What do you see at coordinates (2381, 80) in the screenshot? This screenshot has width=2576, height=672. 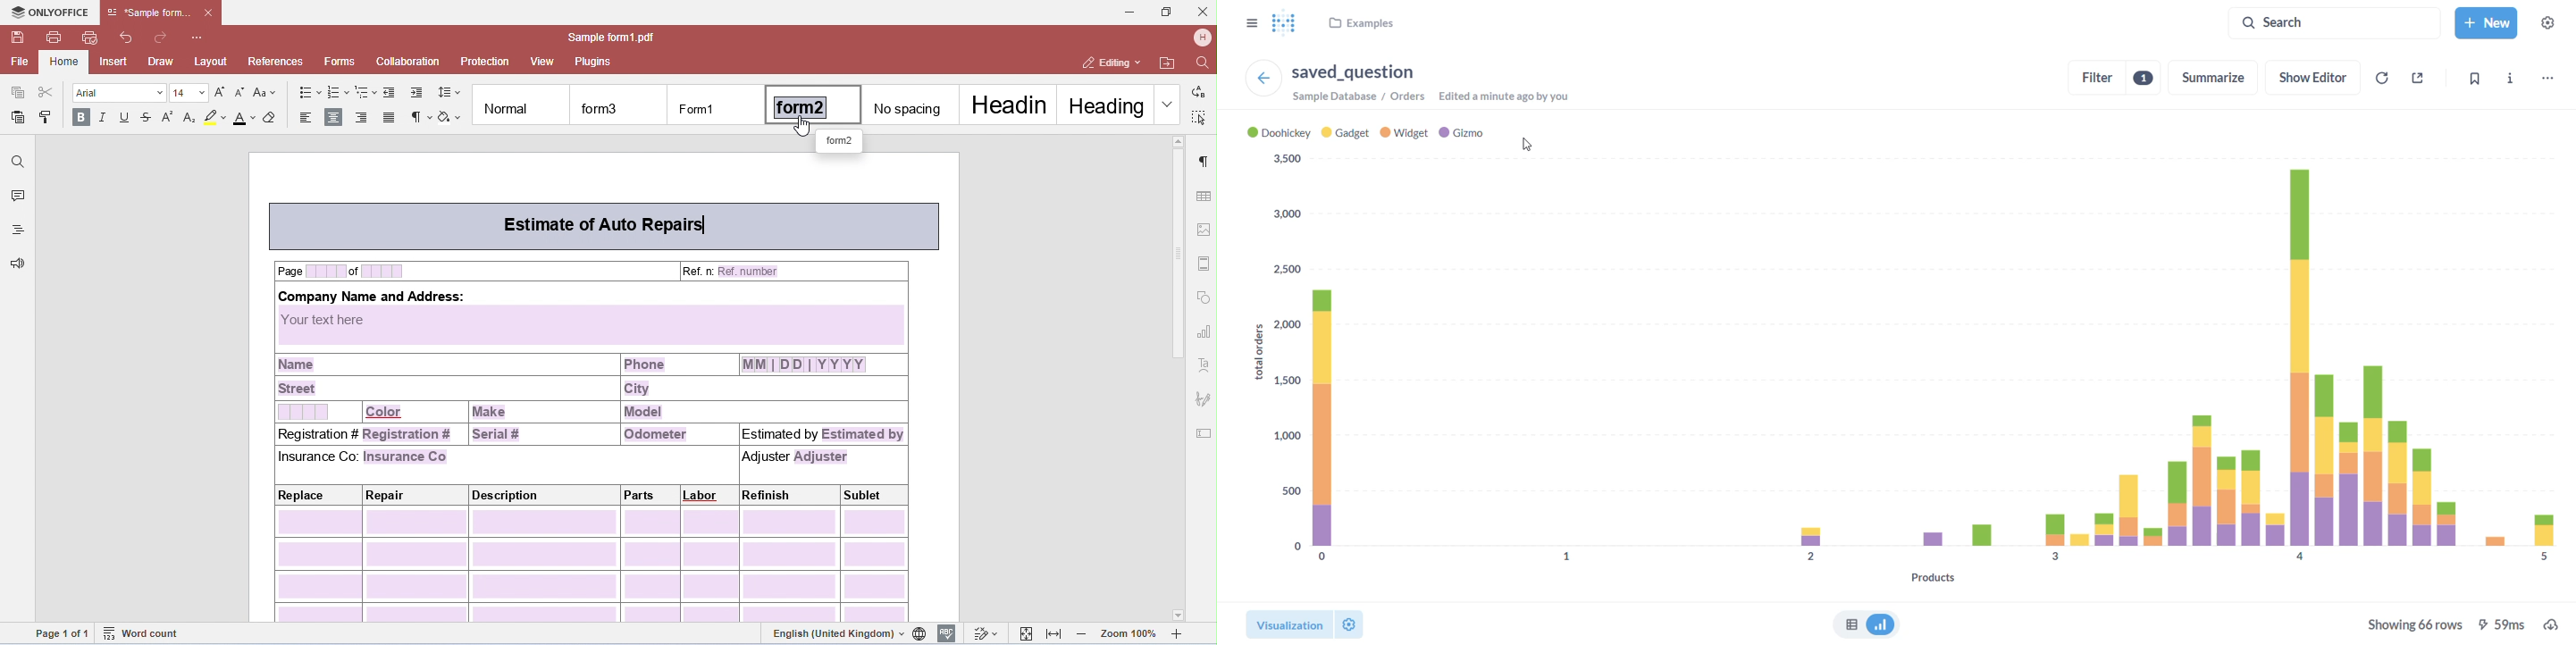 I see `refresh` at bounding box center [2381, 80].